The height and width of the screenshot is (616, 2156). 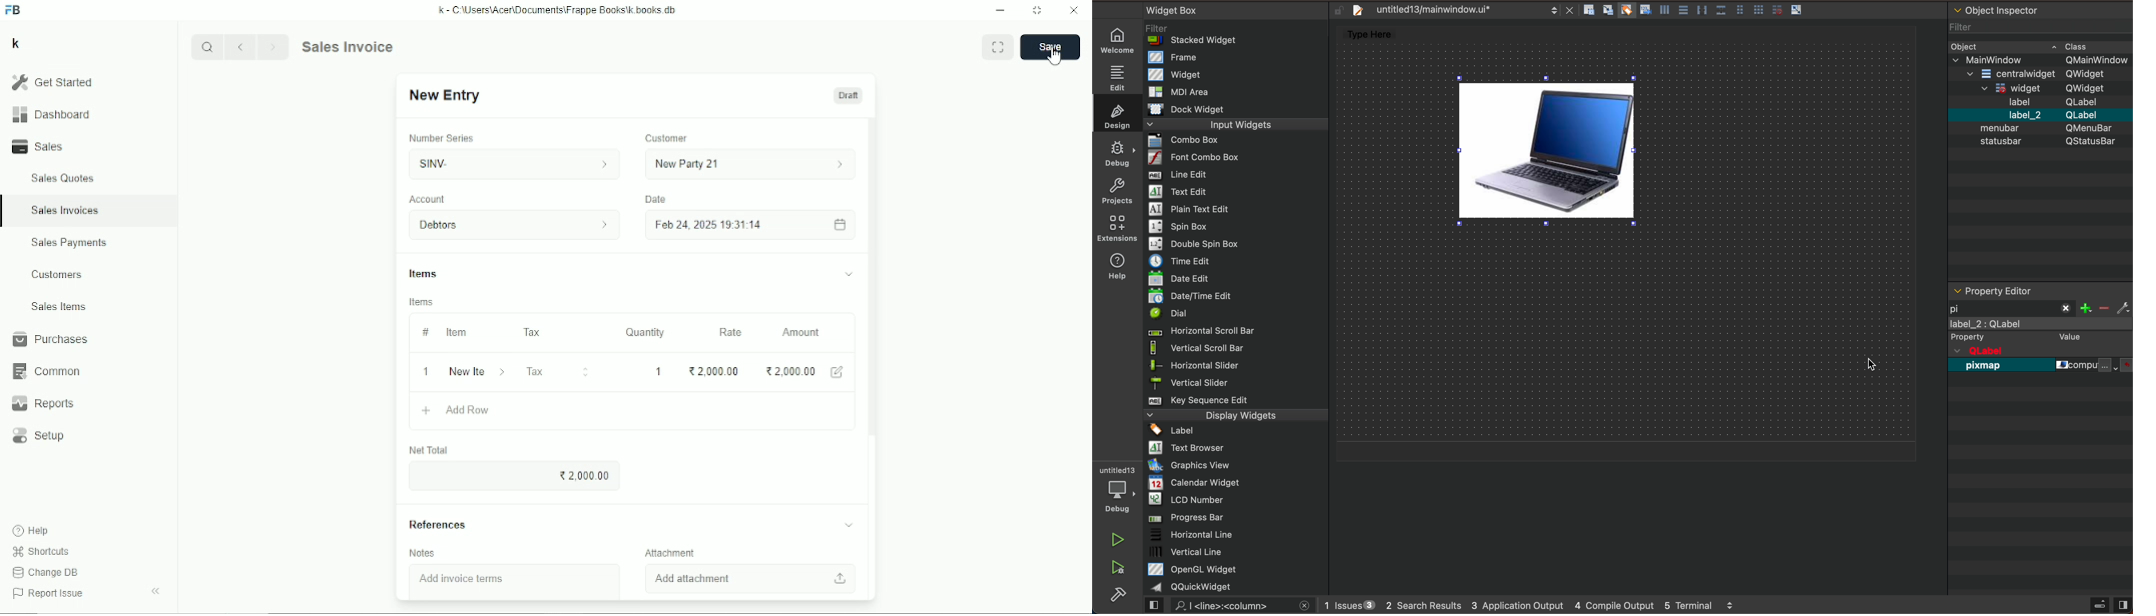 What do you see at coordinates (645, 332) in the screenshot?
I see `Quantity` at bounding box center [645, 332].